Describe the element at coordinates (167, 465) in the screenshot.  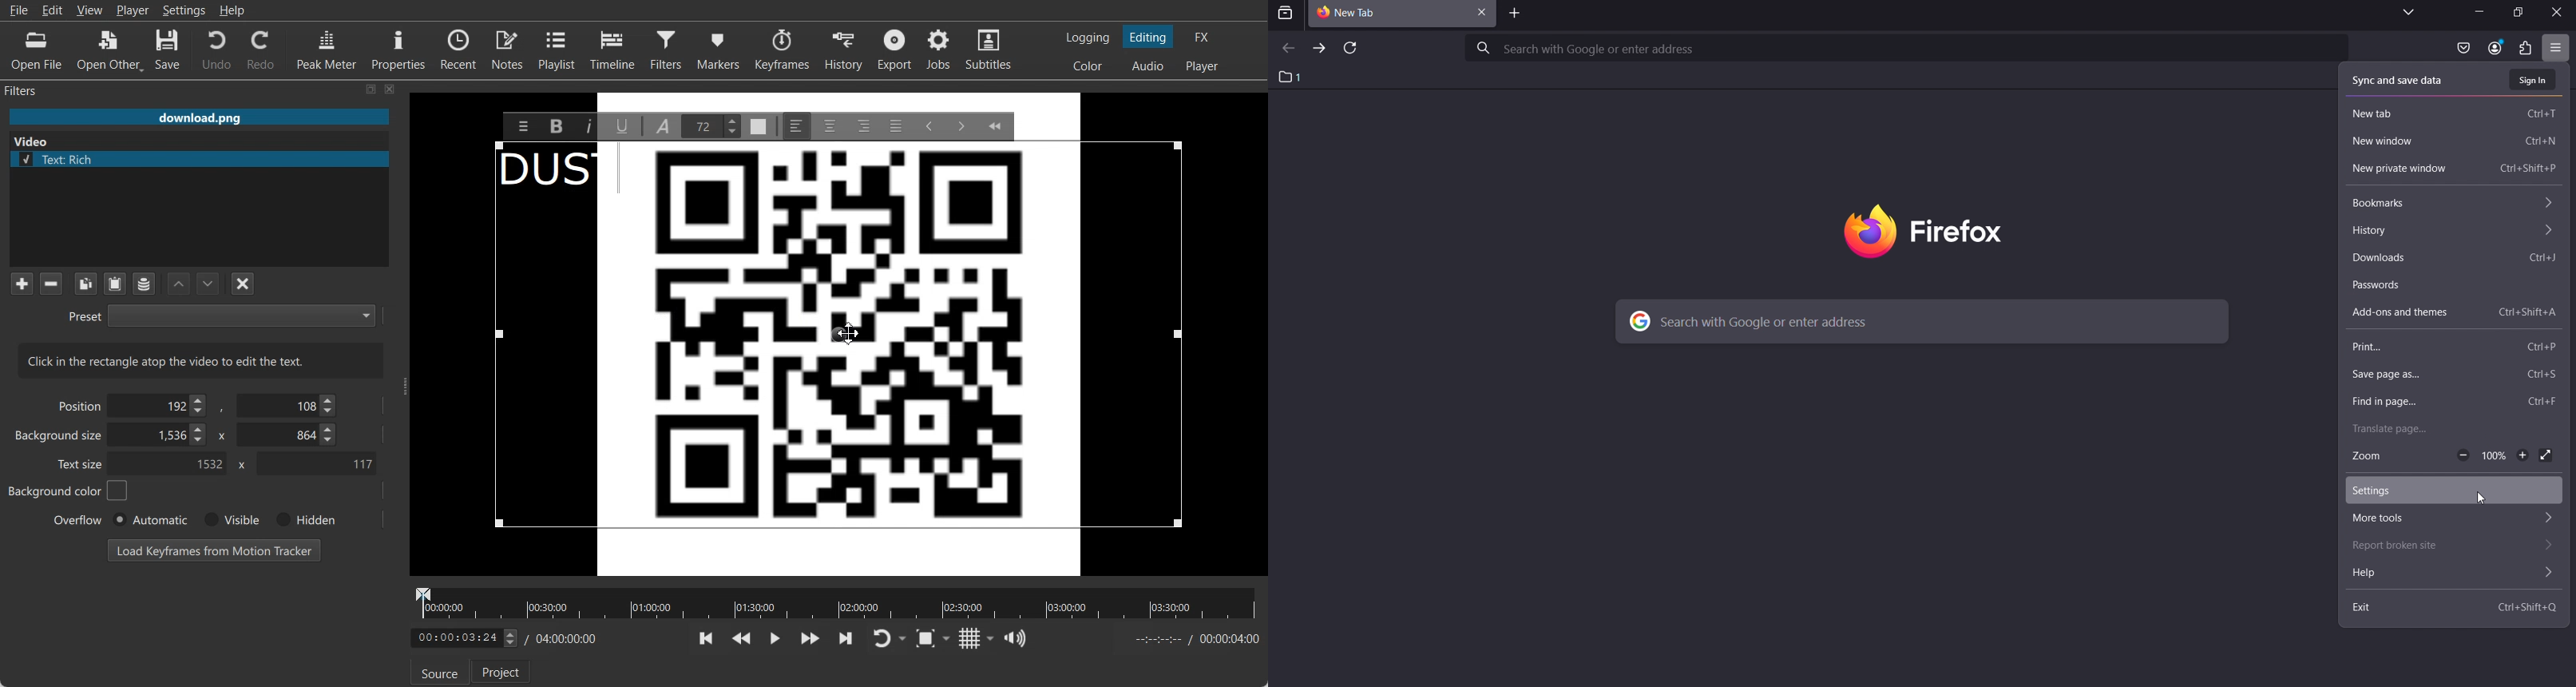
I see `Text size X- Co-ordinate` at that location.